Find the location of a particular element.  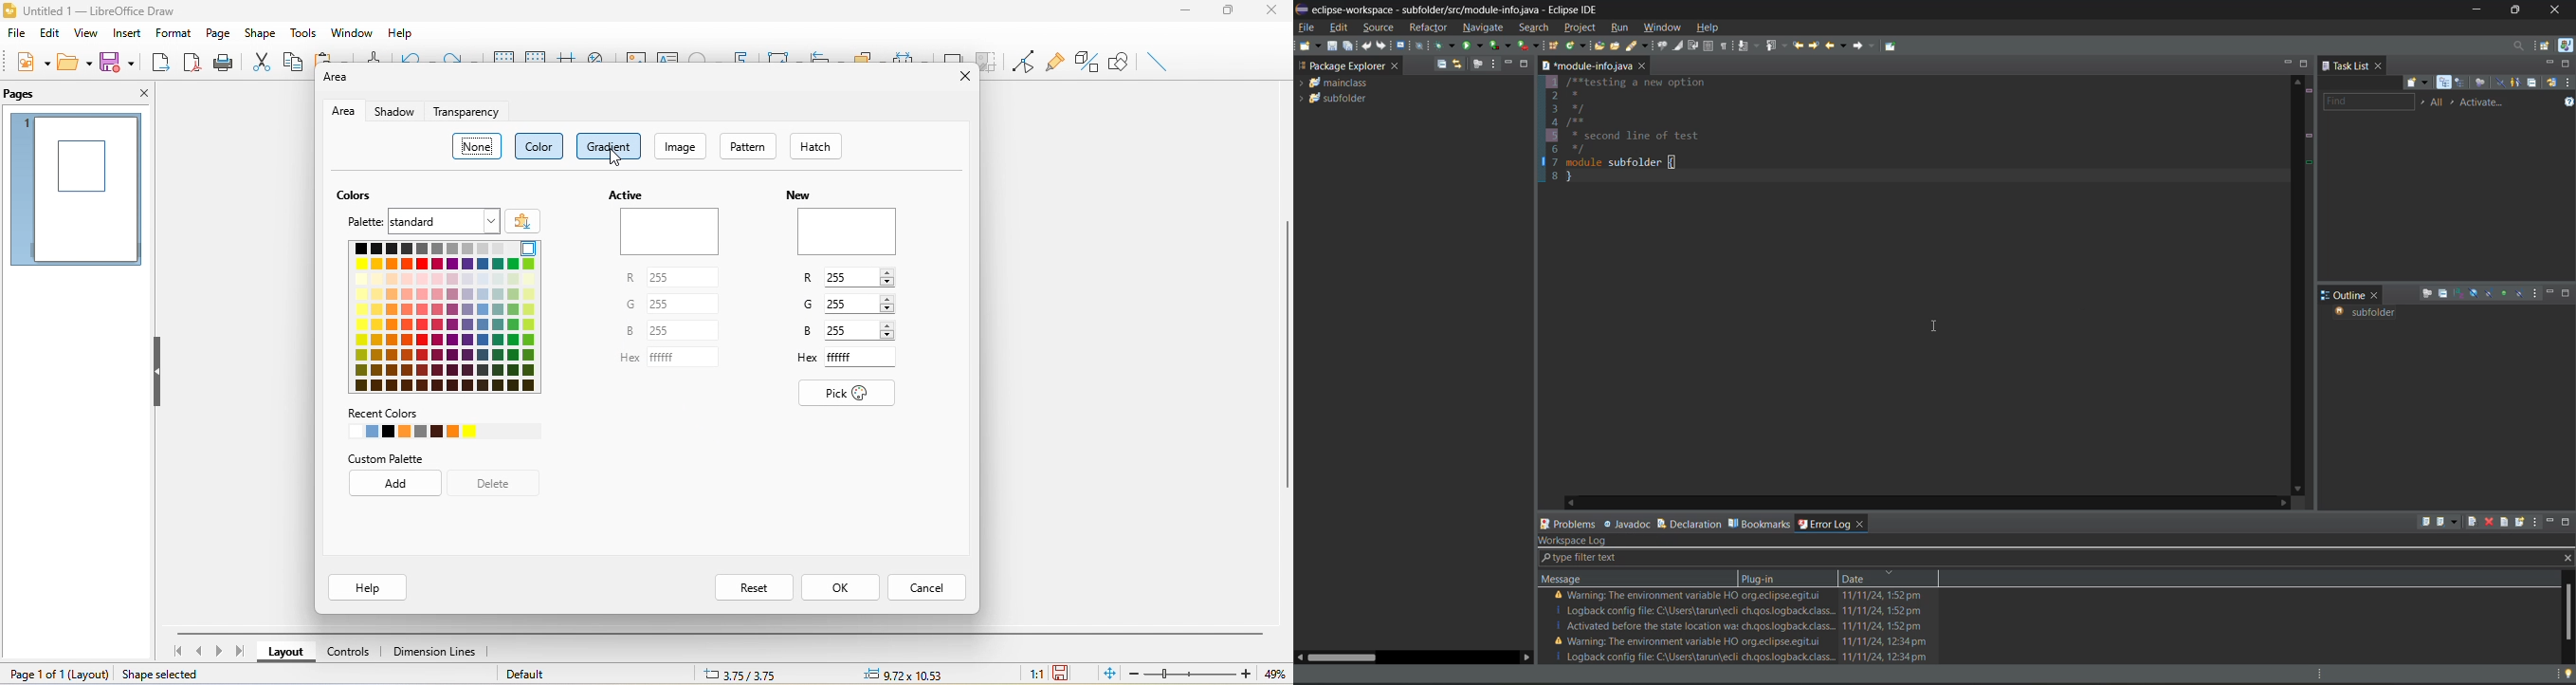

r is located at coordinates (808, 281).